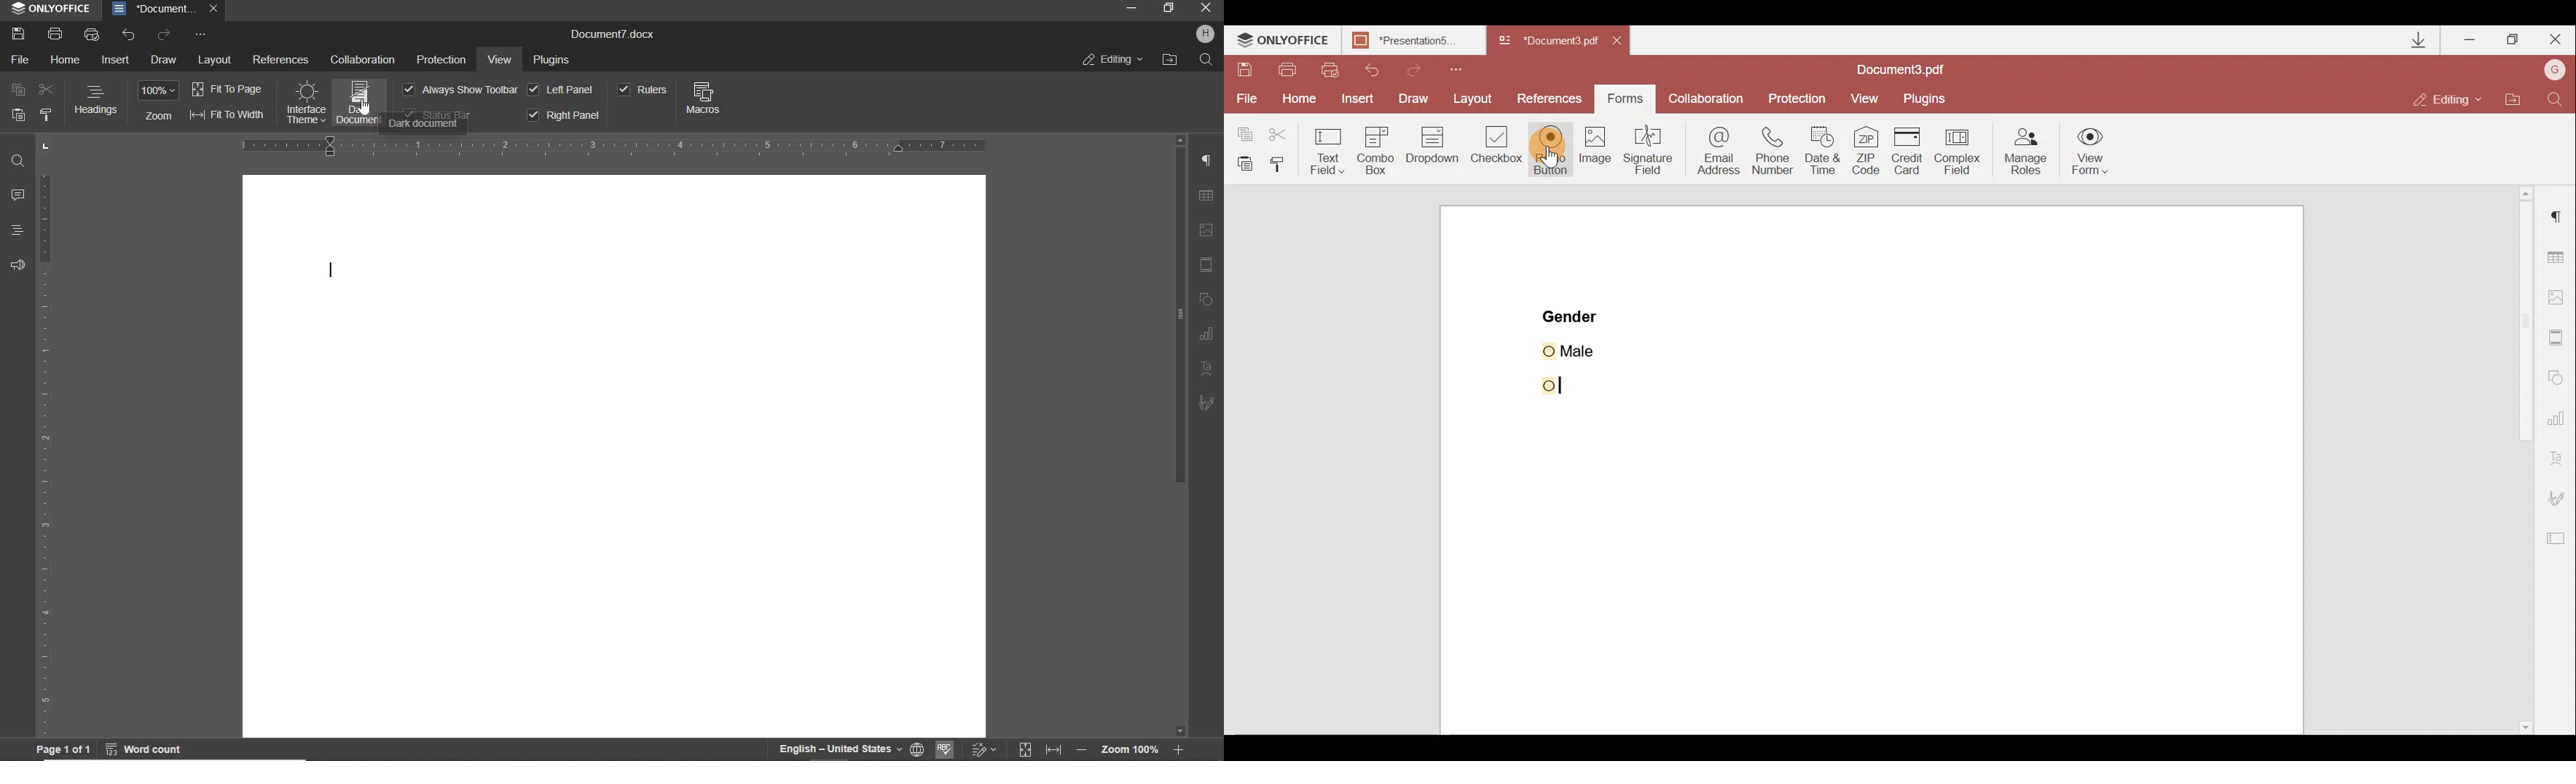 Image resolution: width=2576 pixels, height=784 pixels. What do you see at coordinates (839, 749) in the screenshot?
I see `TEXT LANGUAGE` at bounding box center [839, 749].